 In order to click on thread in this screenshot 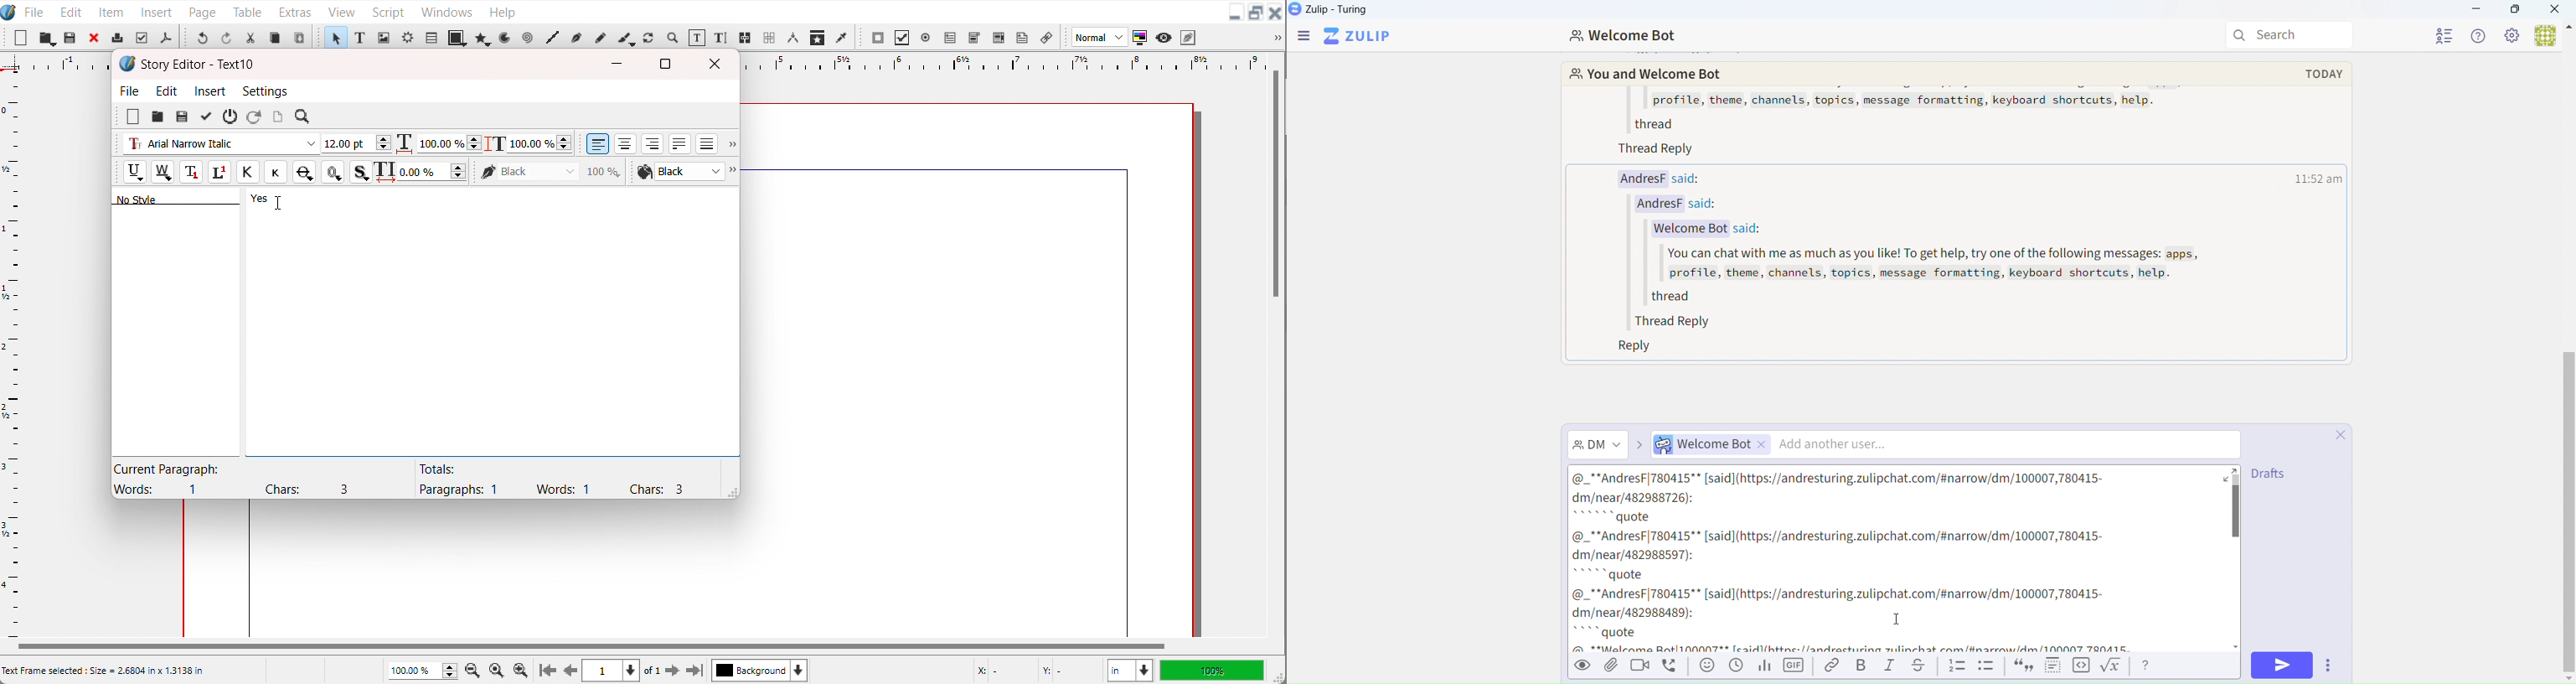, I will do `click(1897, 562)`.